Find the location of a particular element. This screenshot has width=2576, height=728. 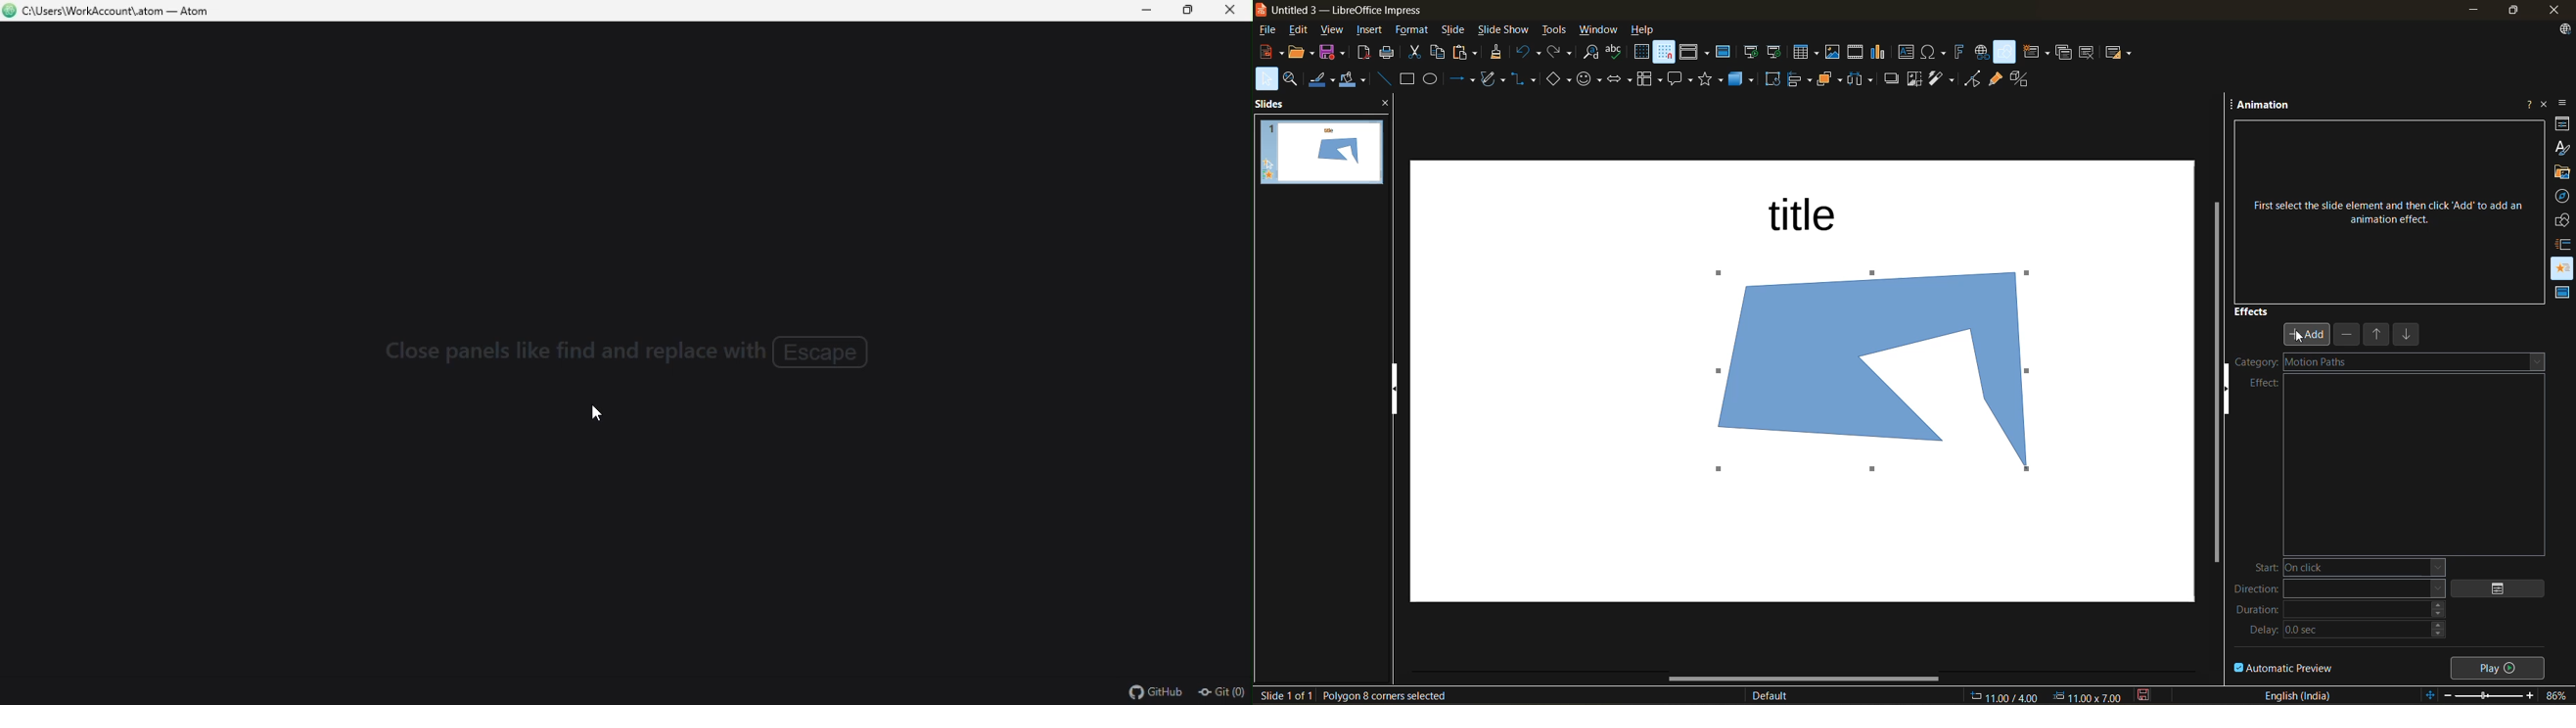

save is located at coordinates (1333, 52).